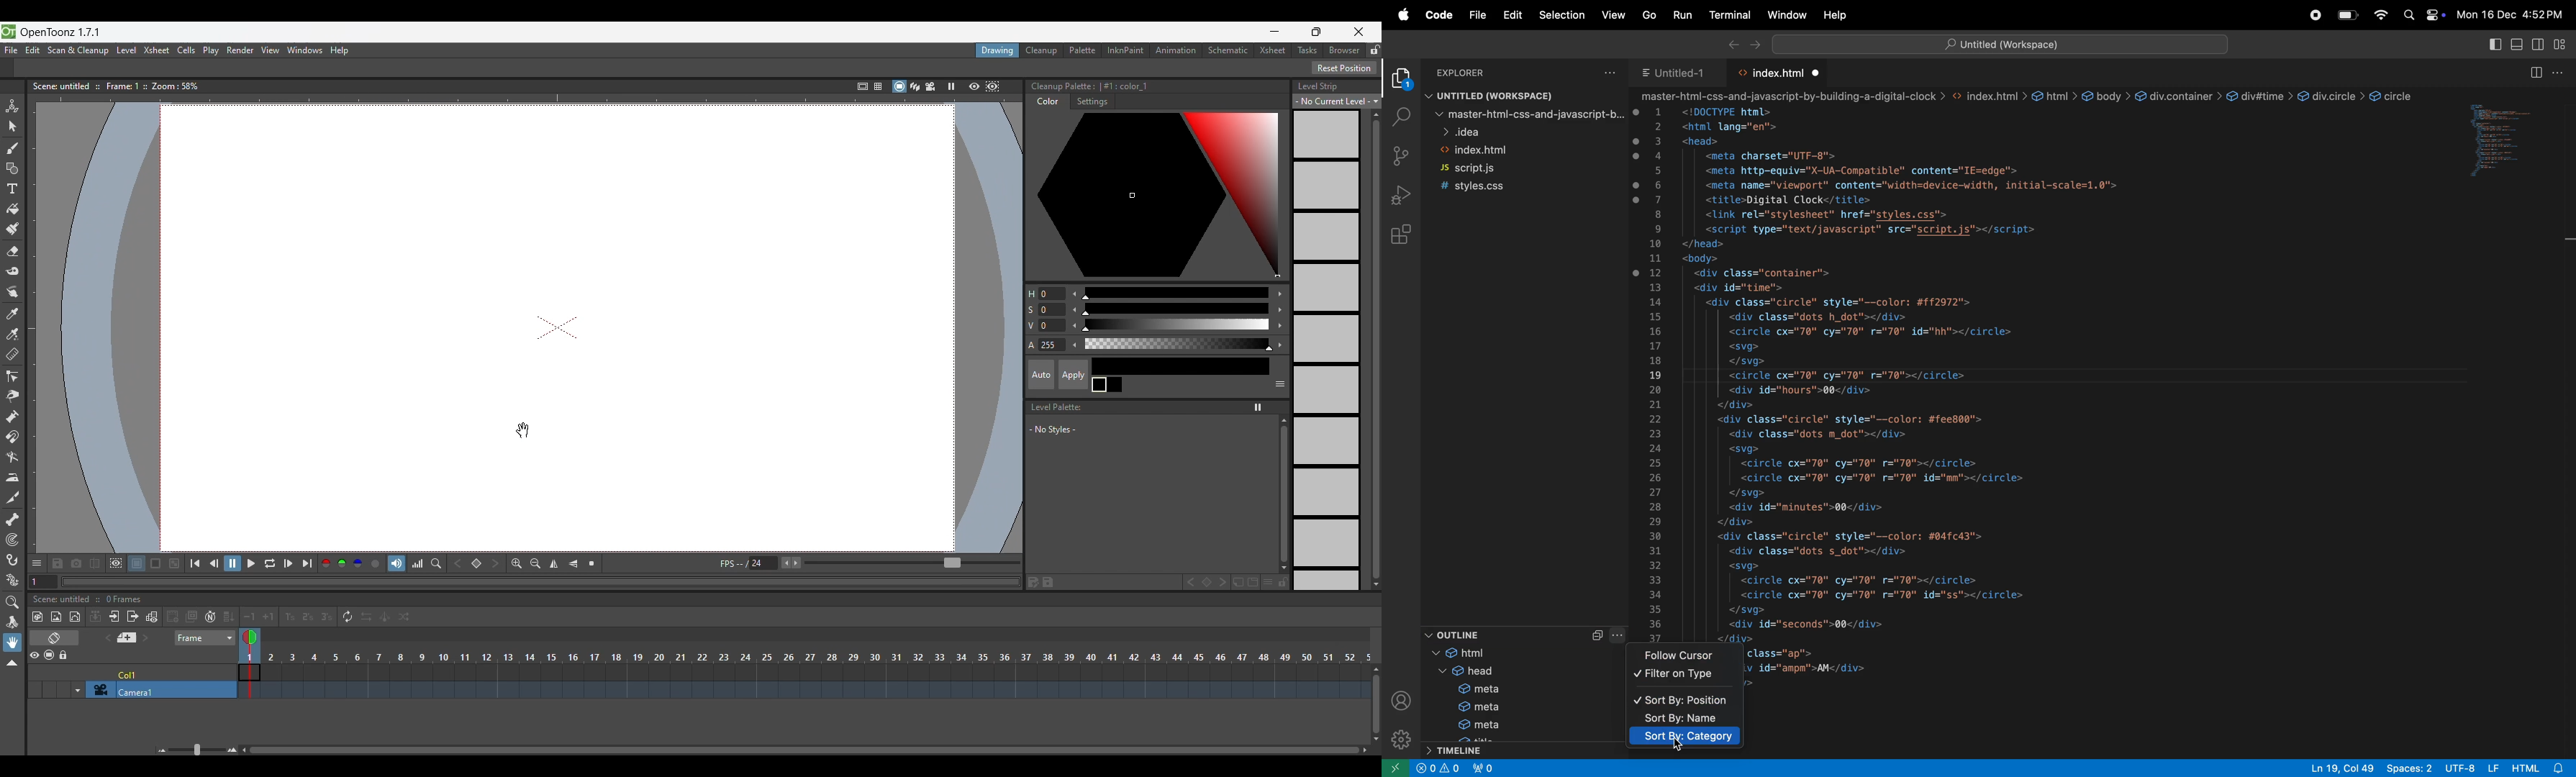  What do you see at coordinates (1611, 14) in the screenshot?
I see `view` at bounding box center [1611, 14].